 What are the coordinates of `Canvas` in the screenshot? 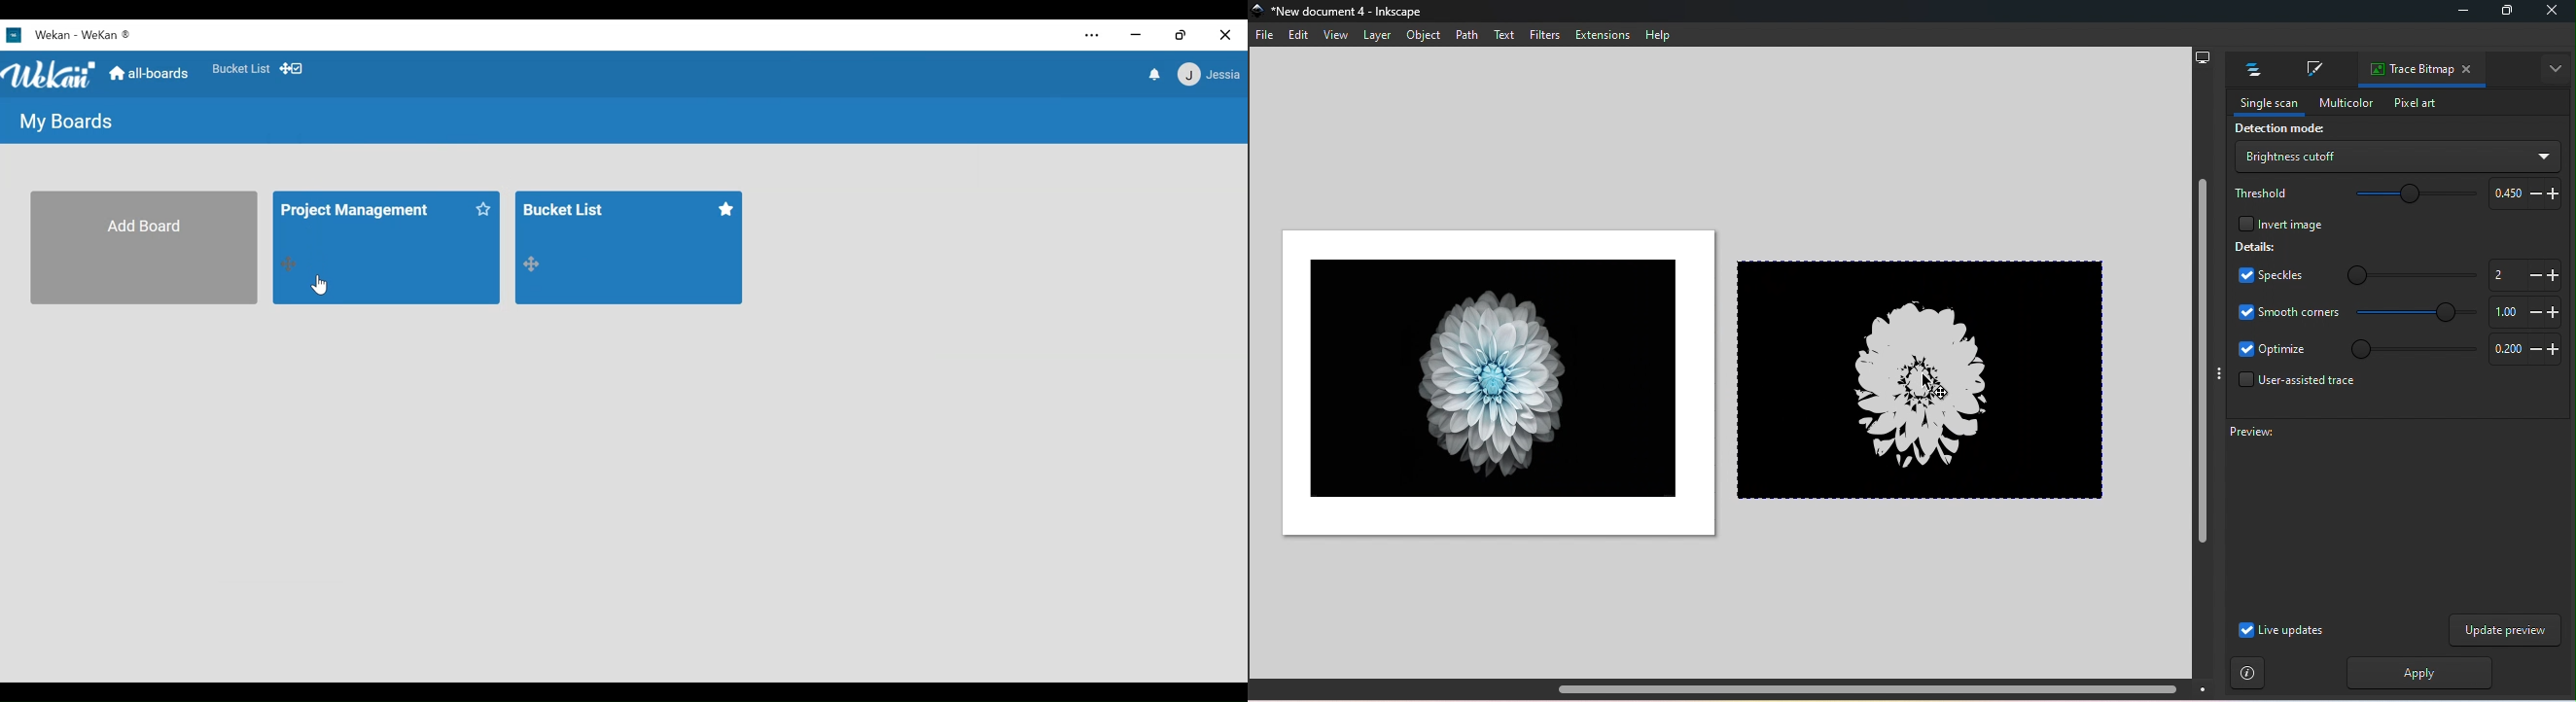 It's located at (1492, 383).